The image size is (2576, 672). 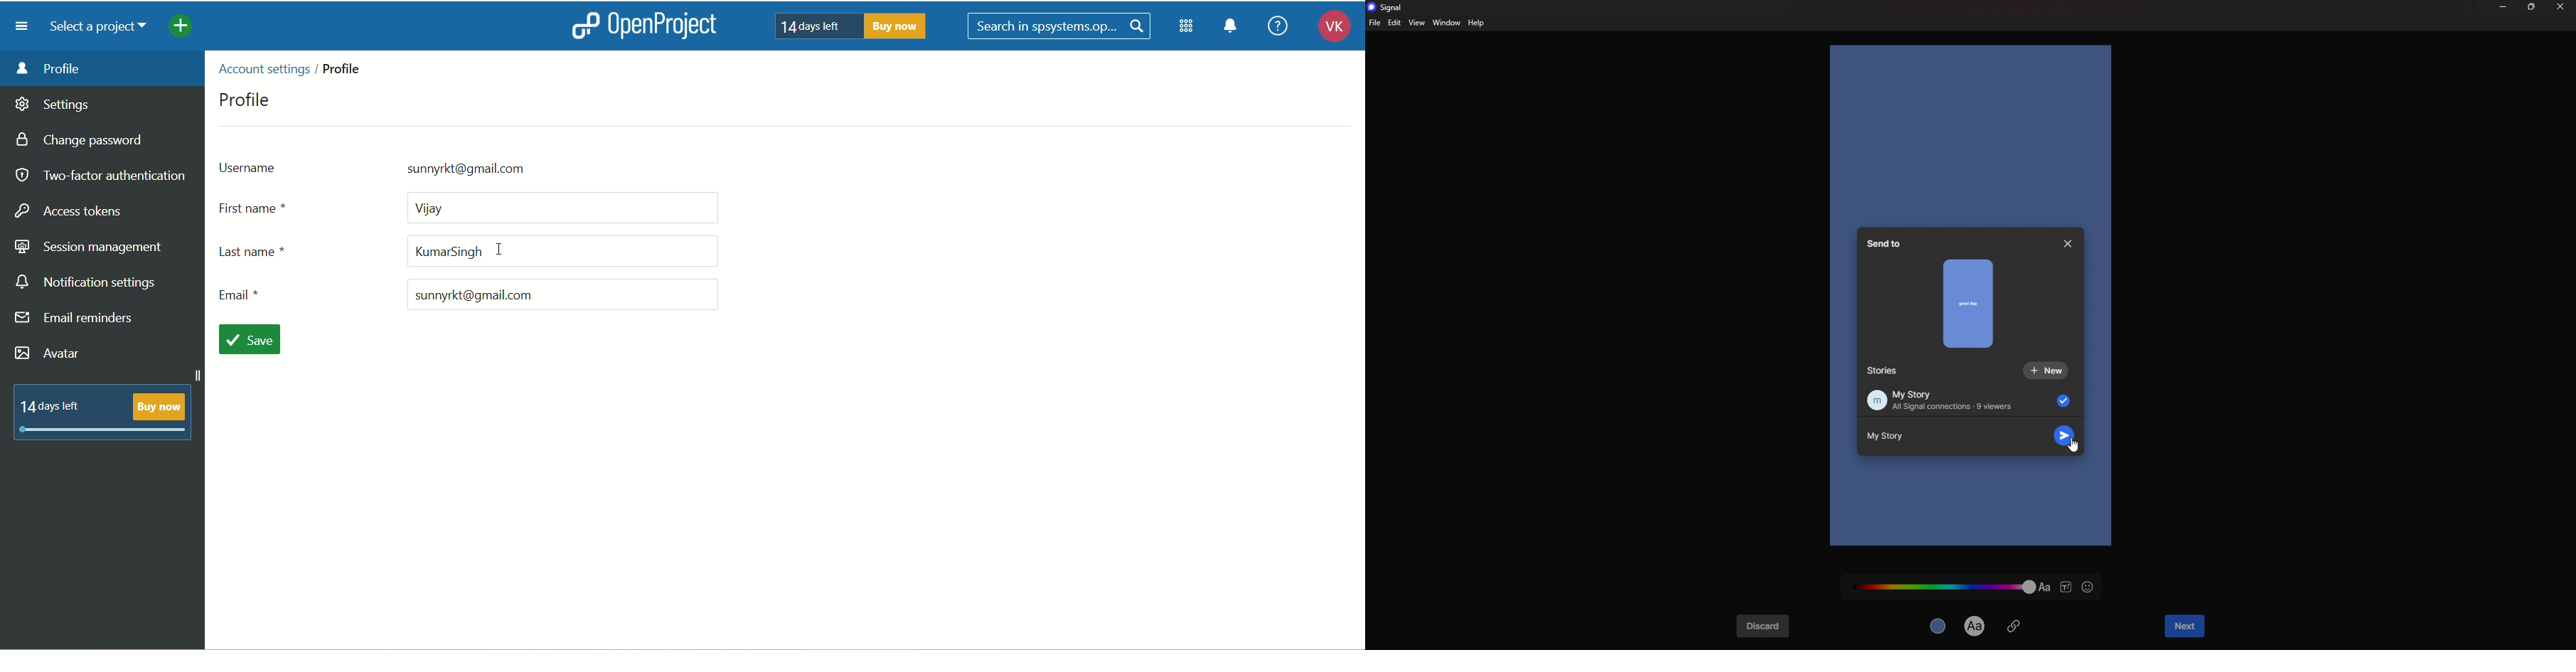 I want to click on notification, so click(x=1236, y=28).